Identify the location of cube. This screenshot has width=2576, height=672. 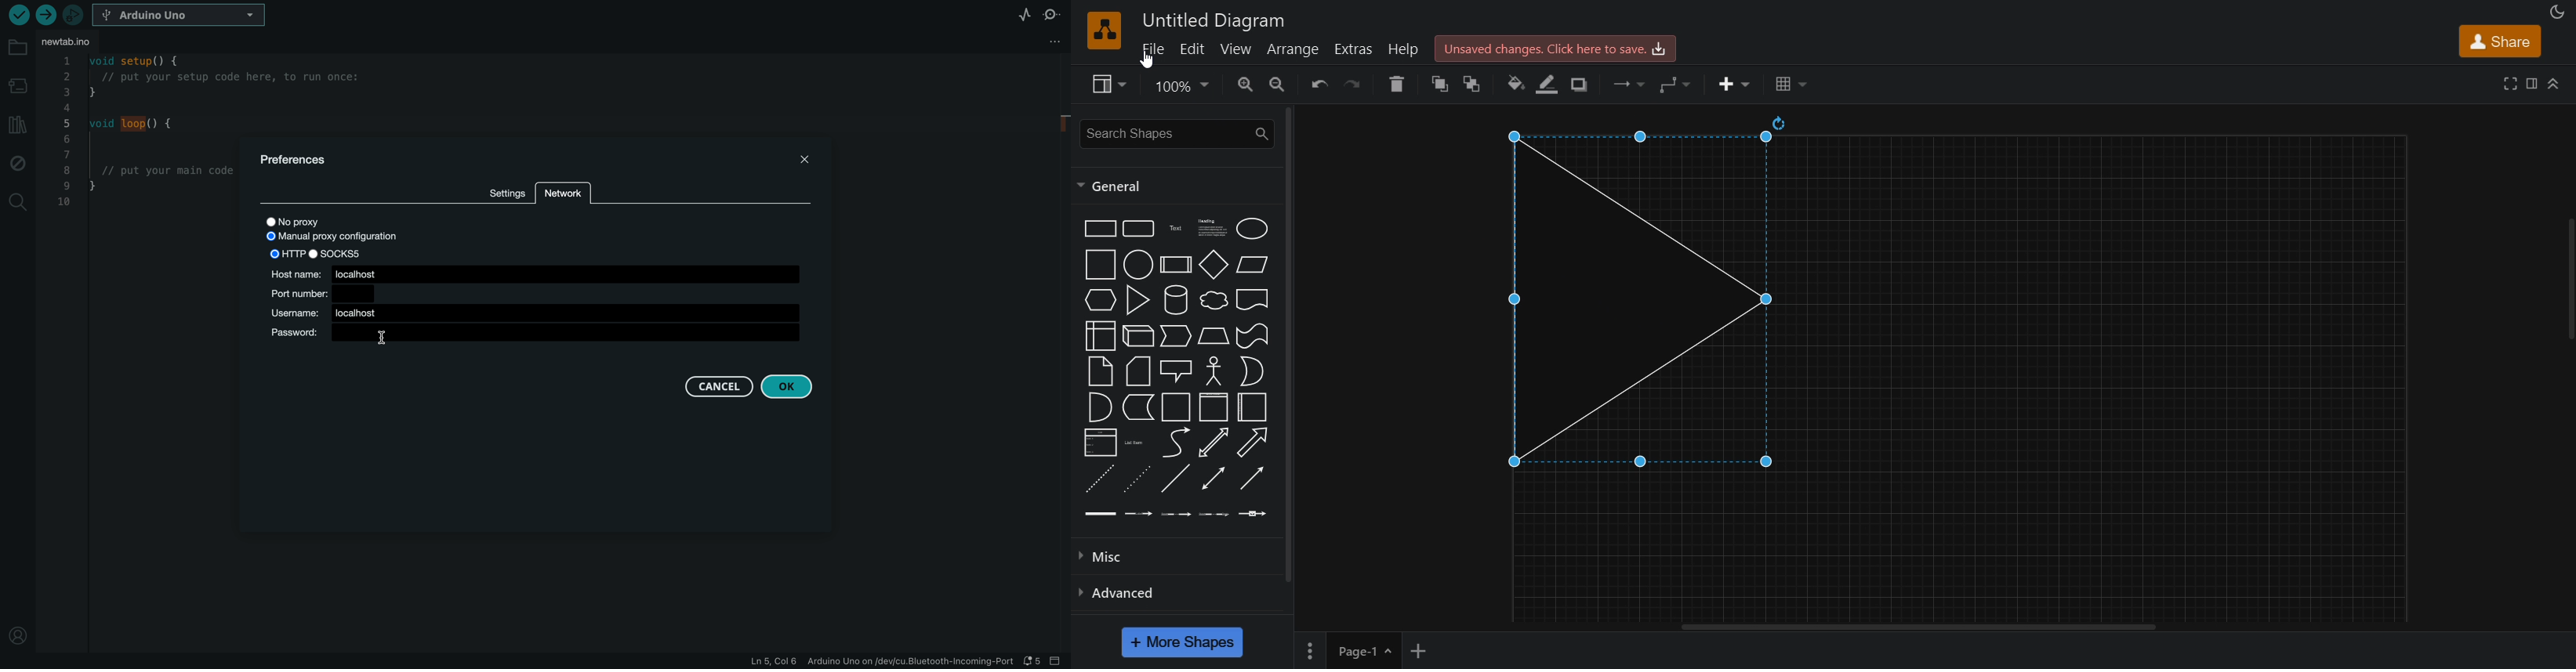
(1140, 336).